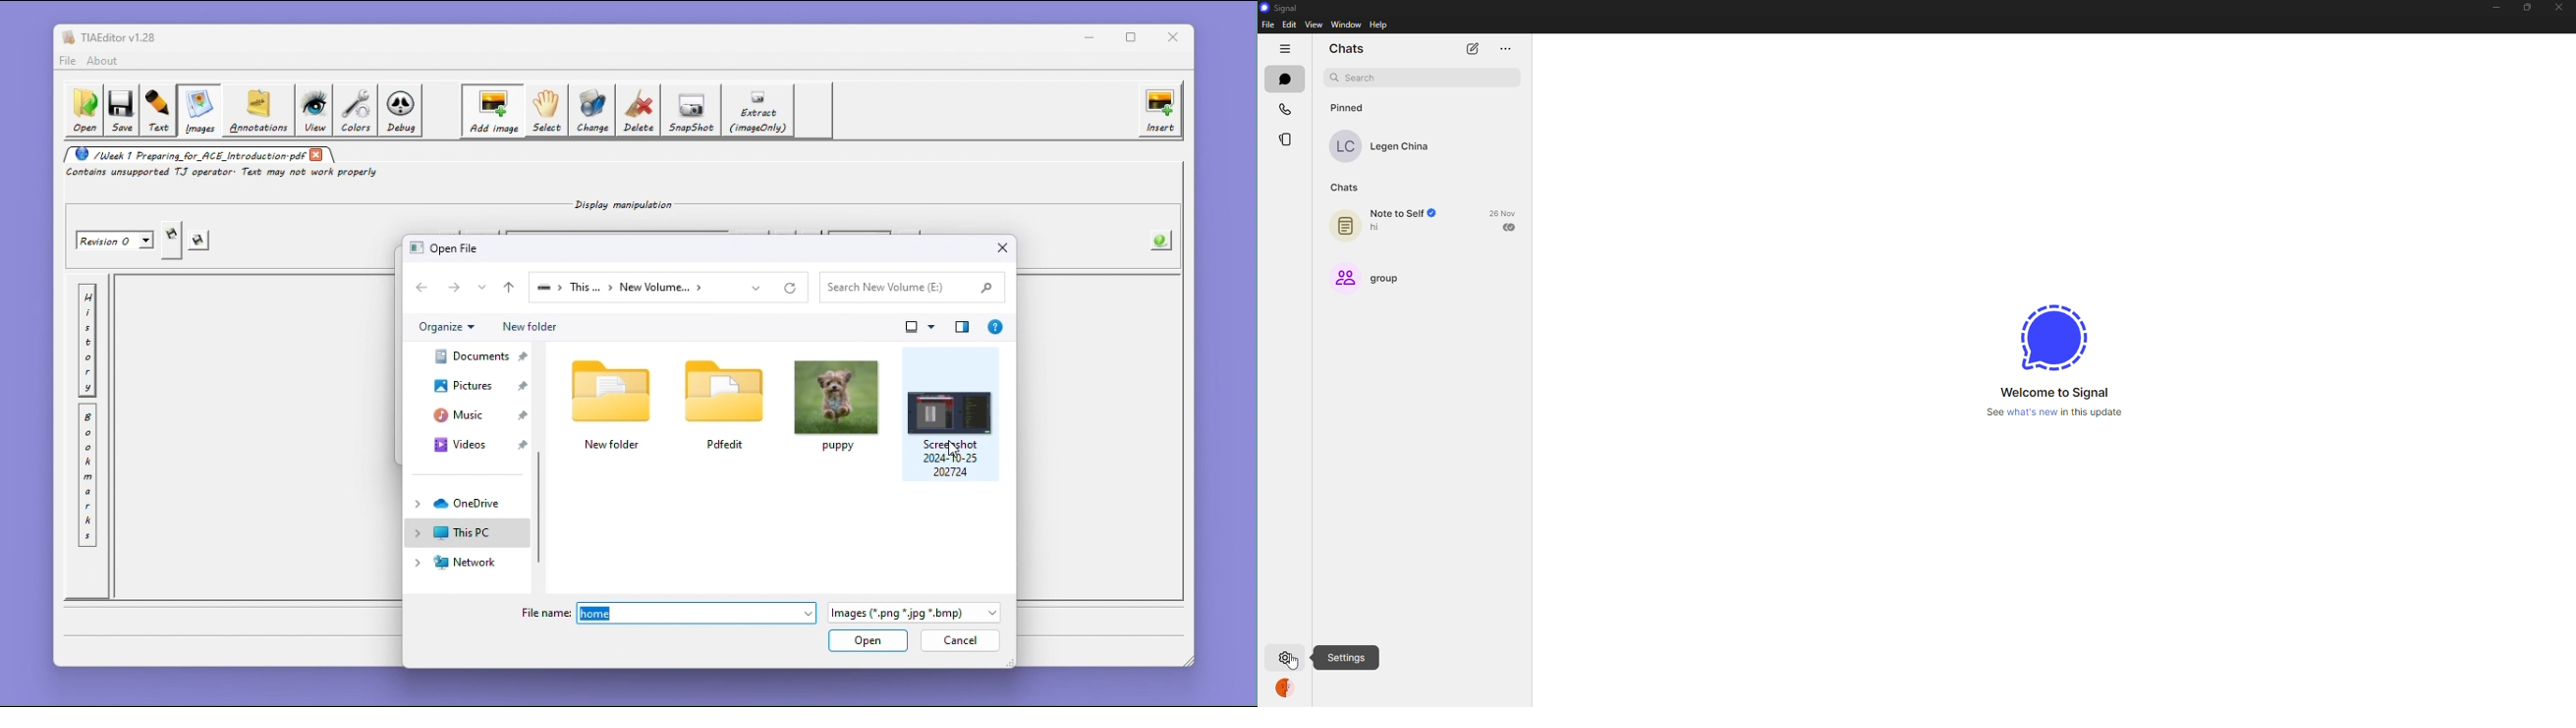 This screenshot has height=728, width=2576. Describe the element at coordinates (2524, 8) in the screenshot. I see `maximize` at that location.